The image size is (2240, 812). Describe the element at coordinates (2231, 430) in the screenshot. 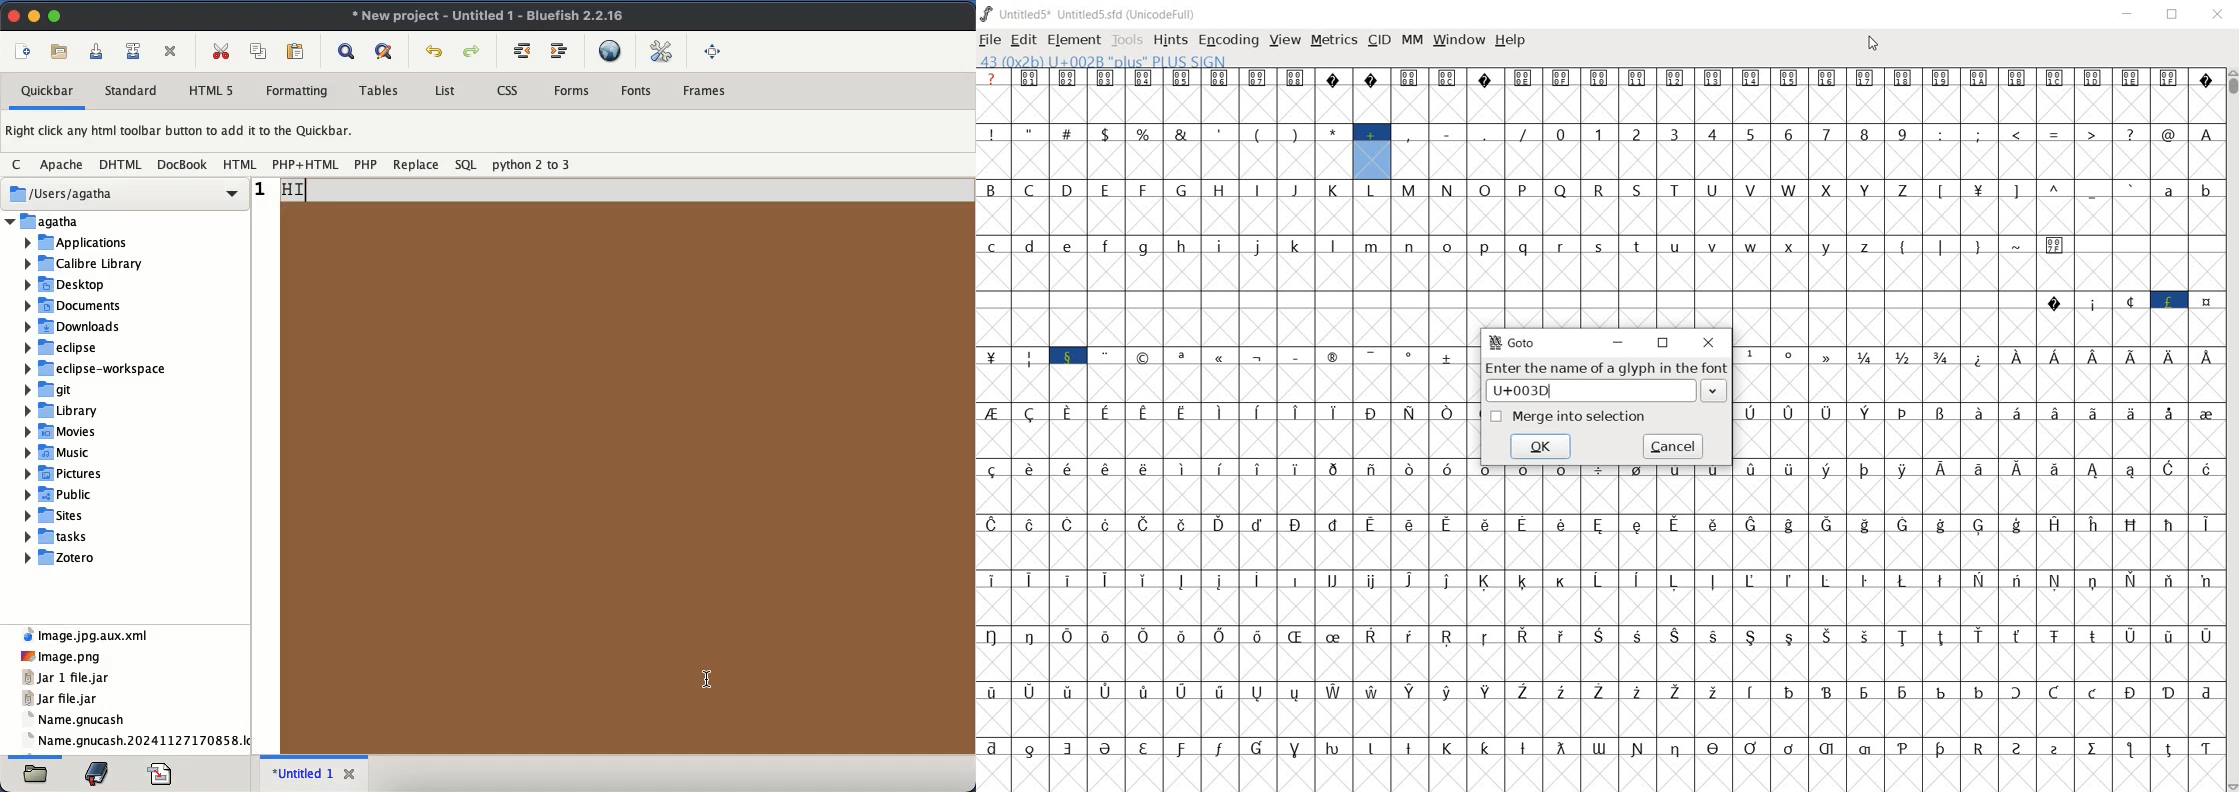

I see `scrollbar` at that location.